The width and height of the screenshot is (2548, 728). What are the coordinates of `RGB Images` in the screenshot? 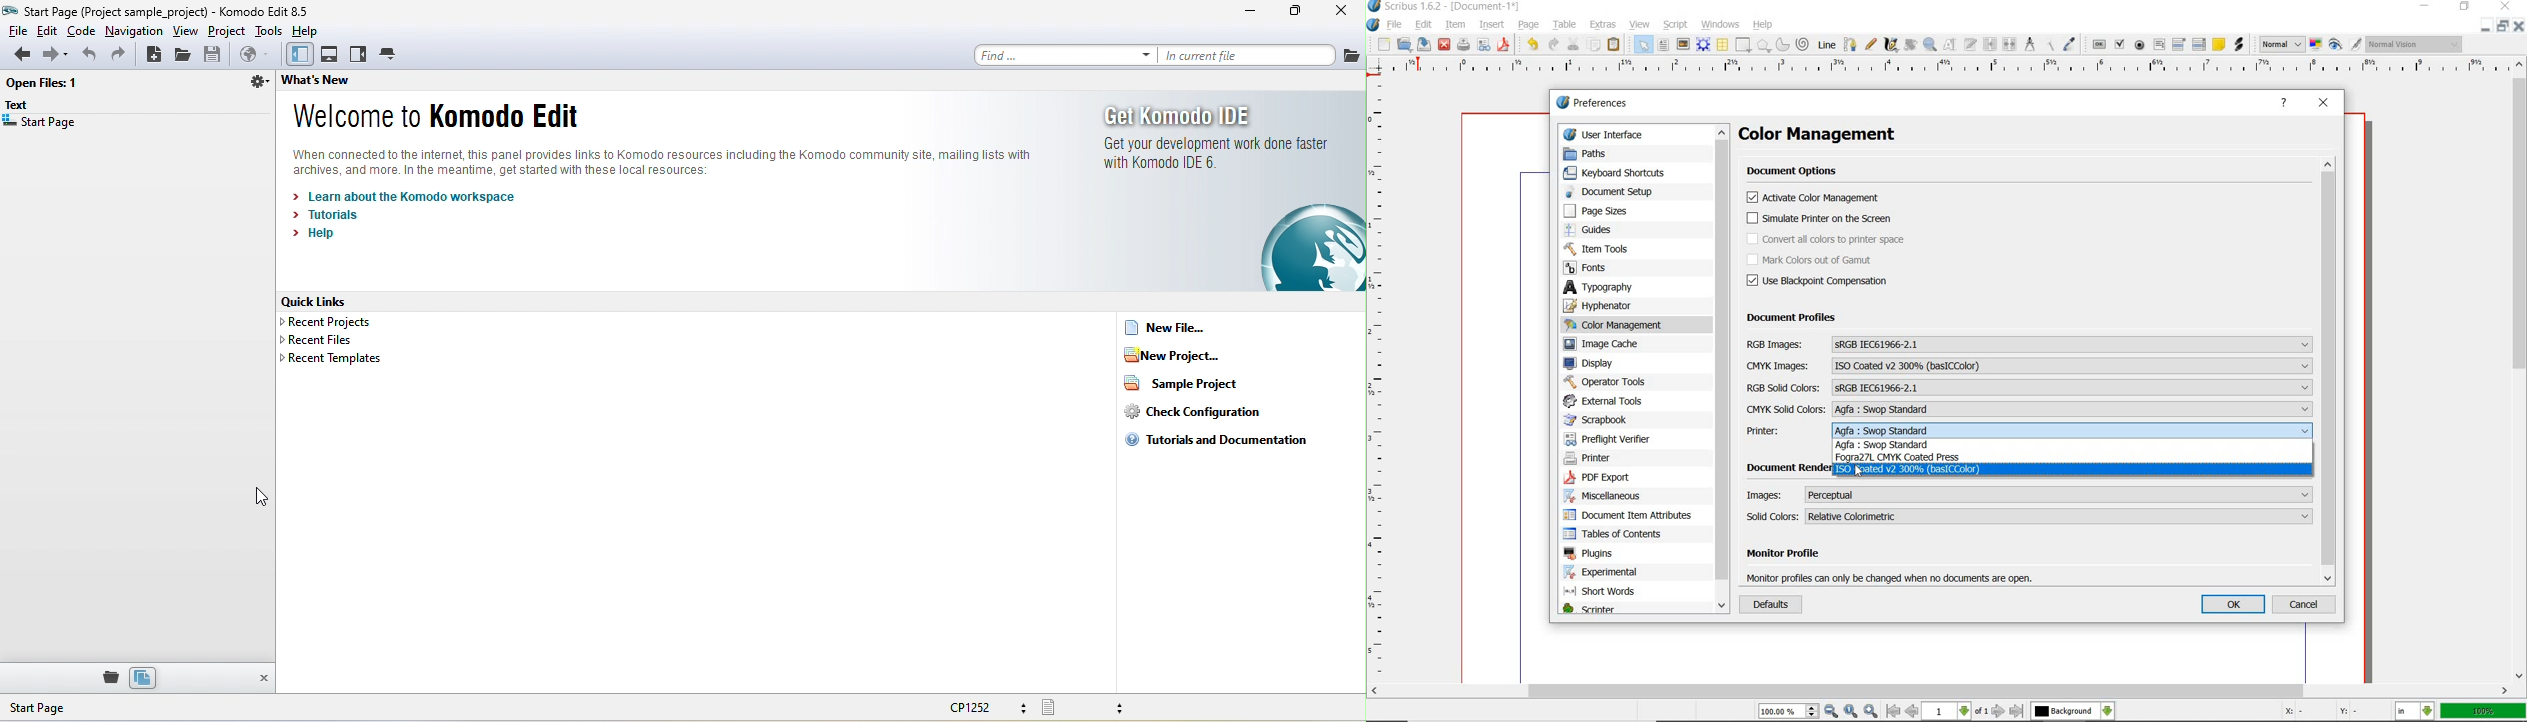 It's located at (2029, 344).